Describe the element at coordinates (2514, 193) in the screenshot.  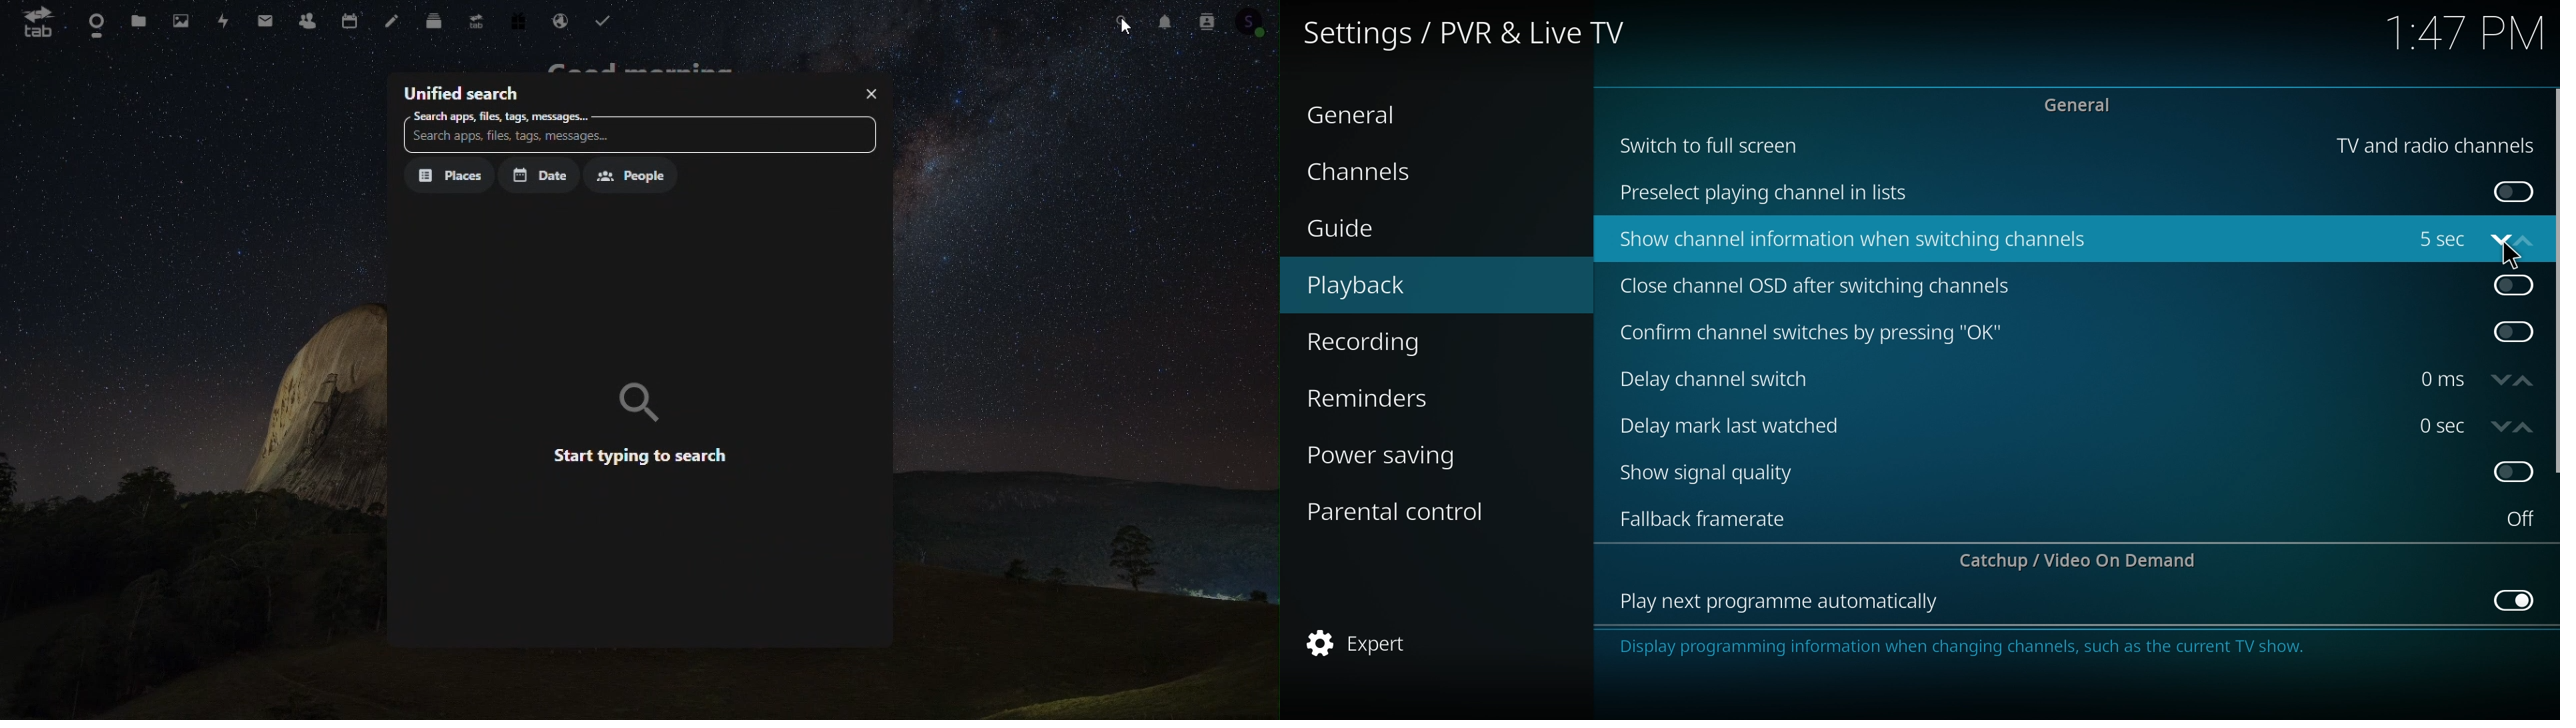
I see `on` at that location.